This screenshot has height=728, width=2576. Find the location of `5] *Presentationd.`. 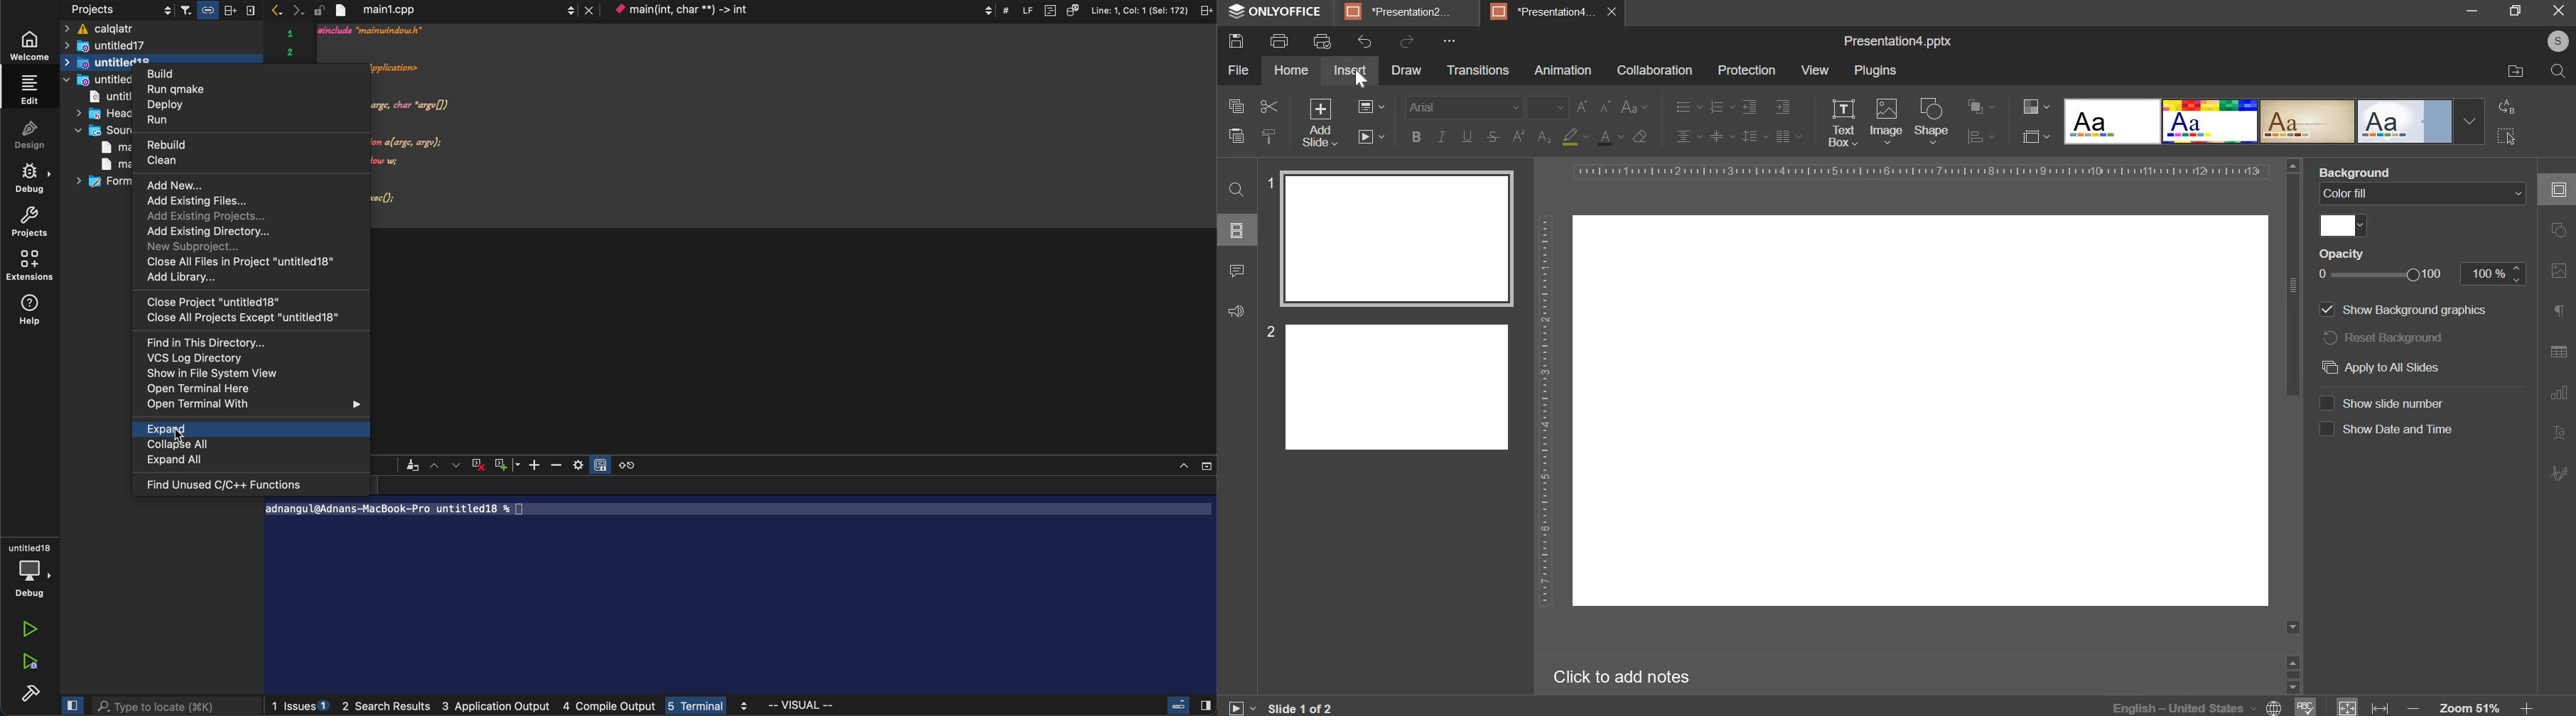

5] *Presentationd. is located at coordinates (1554, 12).